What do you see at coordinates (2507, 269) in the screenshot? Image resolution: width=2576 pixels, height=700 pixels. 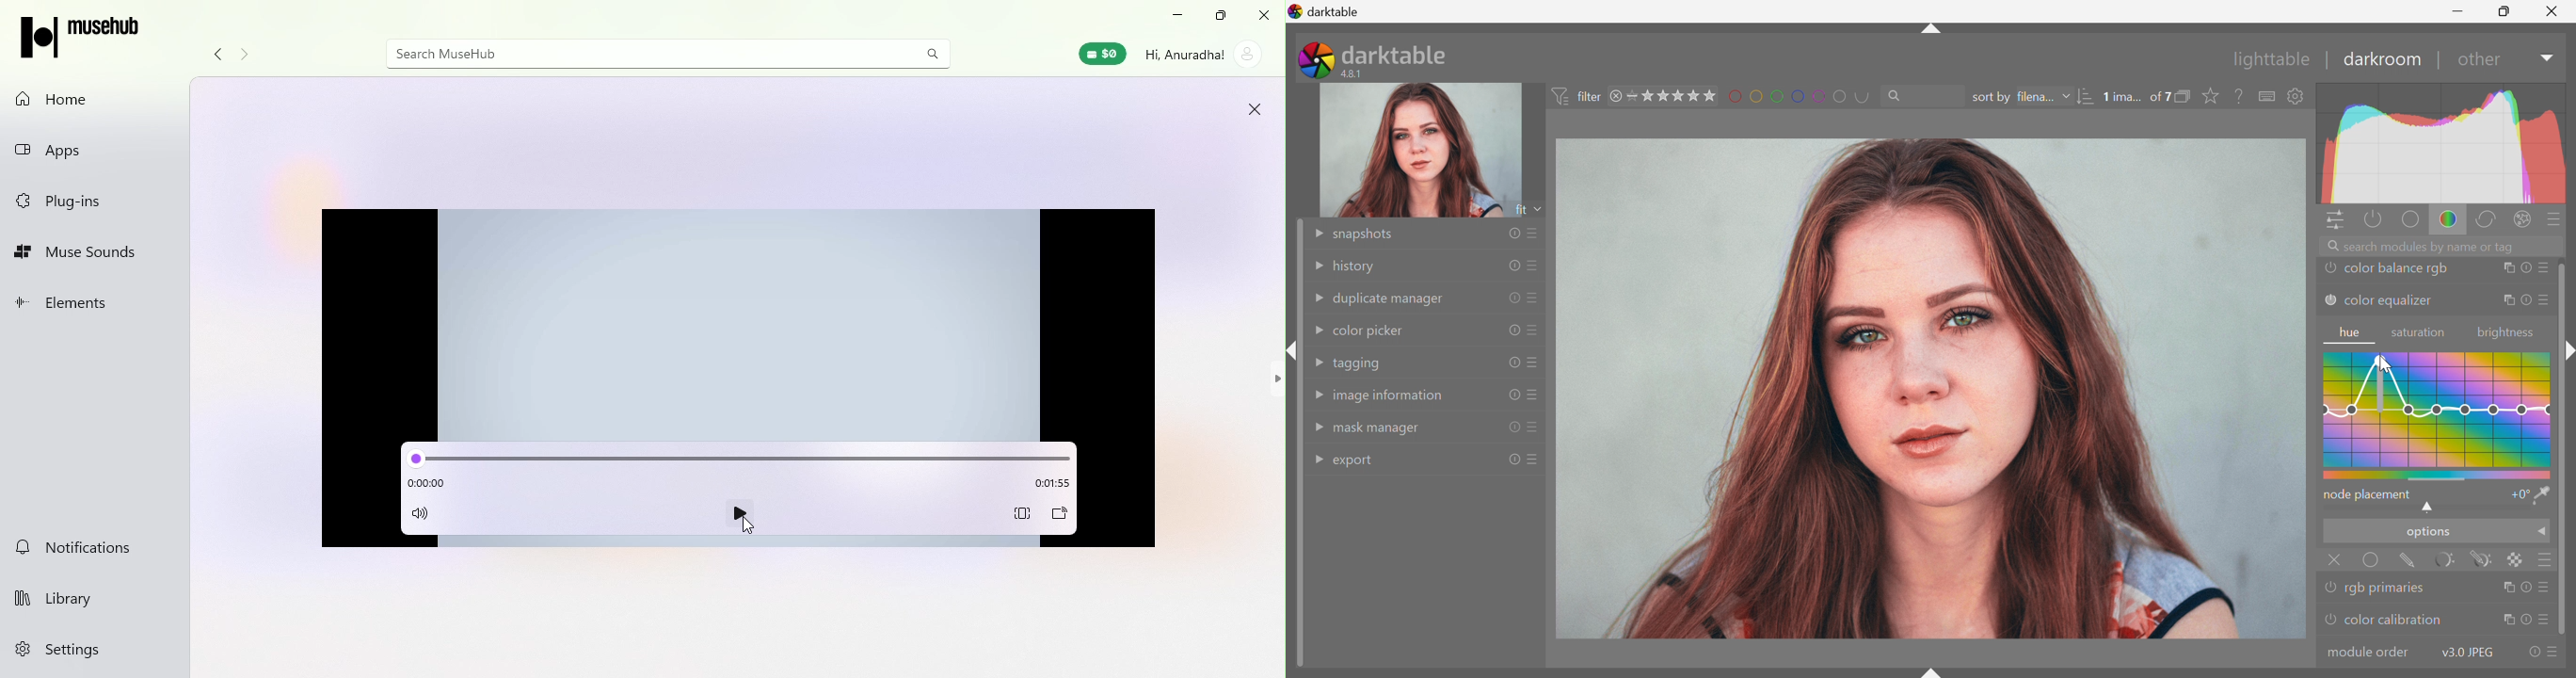 I see `multiple instance actions` at bounding box center [2507, 269].